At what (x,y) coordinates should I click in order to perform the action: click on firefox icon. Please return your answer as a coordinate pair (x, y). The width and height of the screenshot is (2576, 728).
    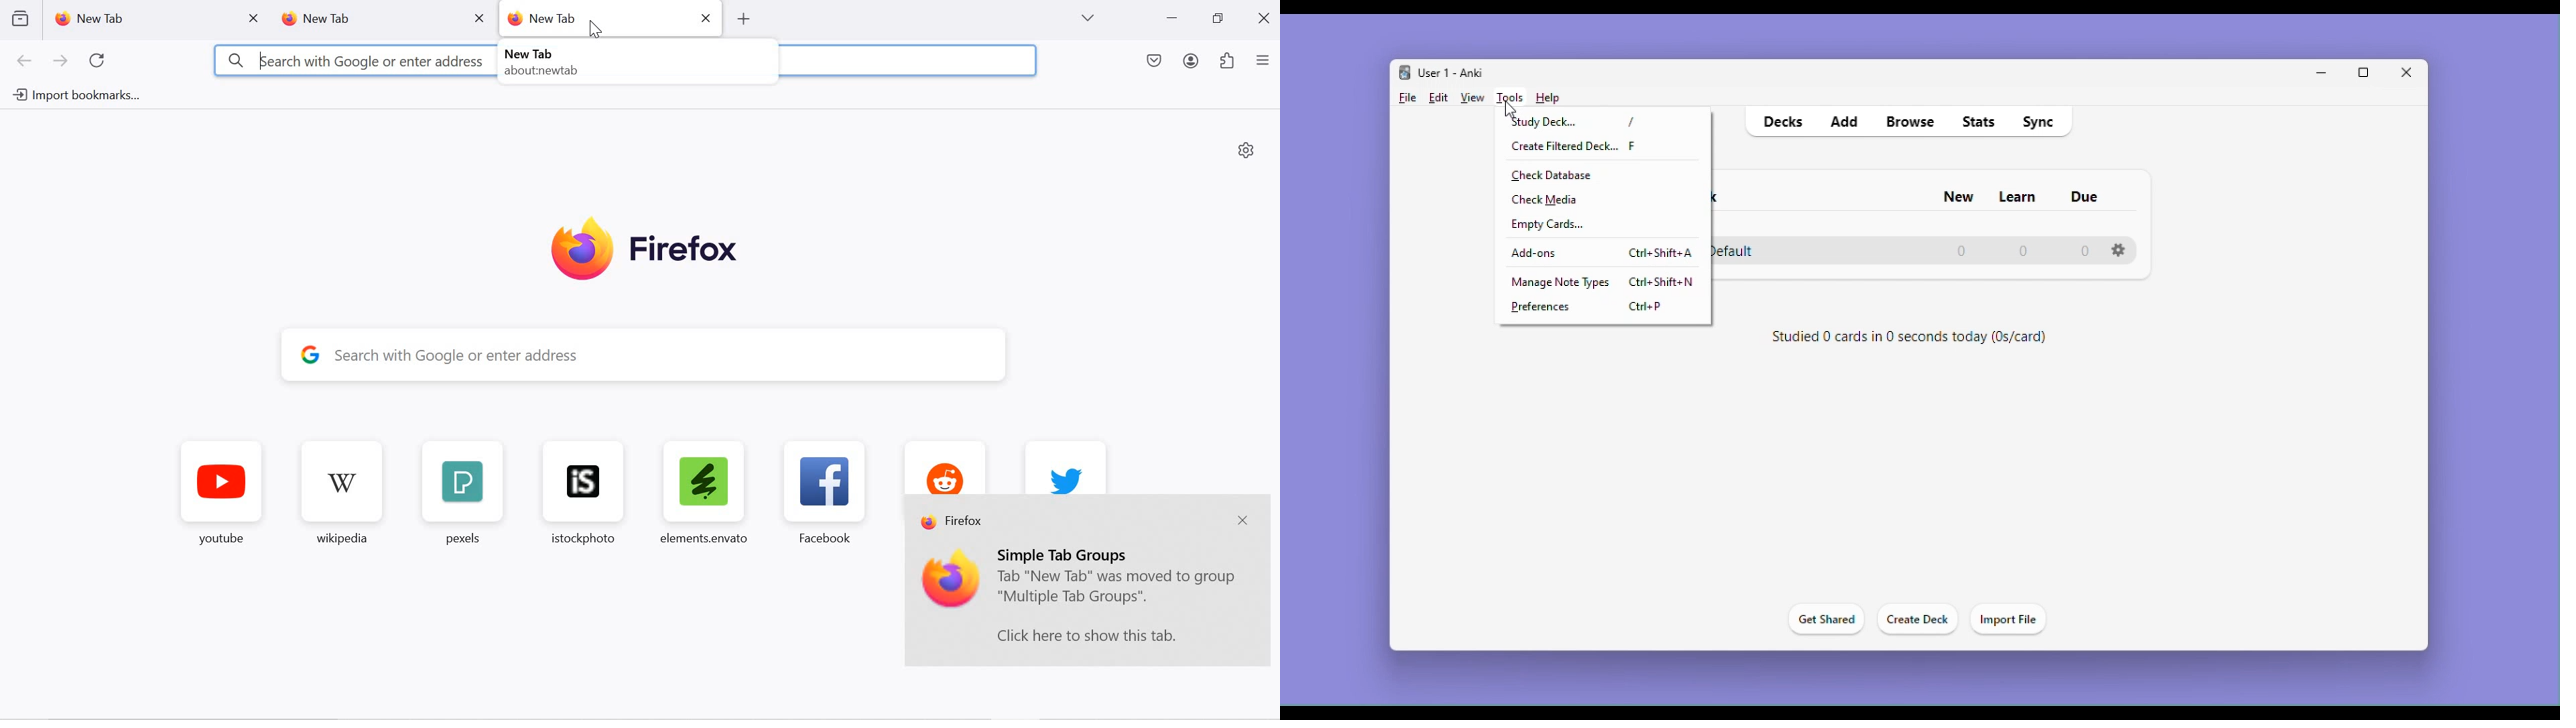
    Looking at the image, I should click on (952, 581).